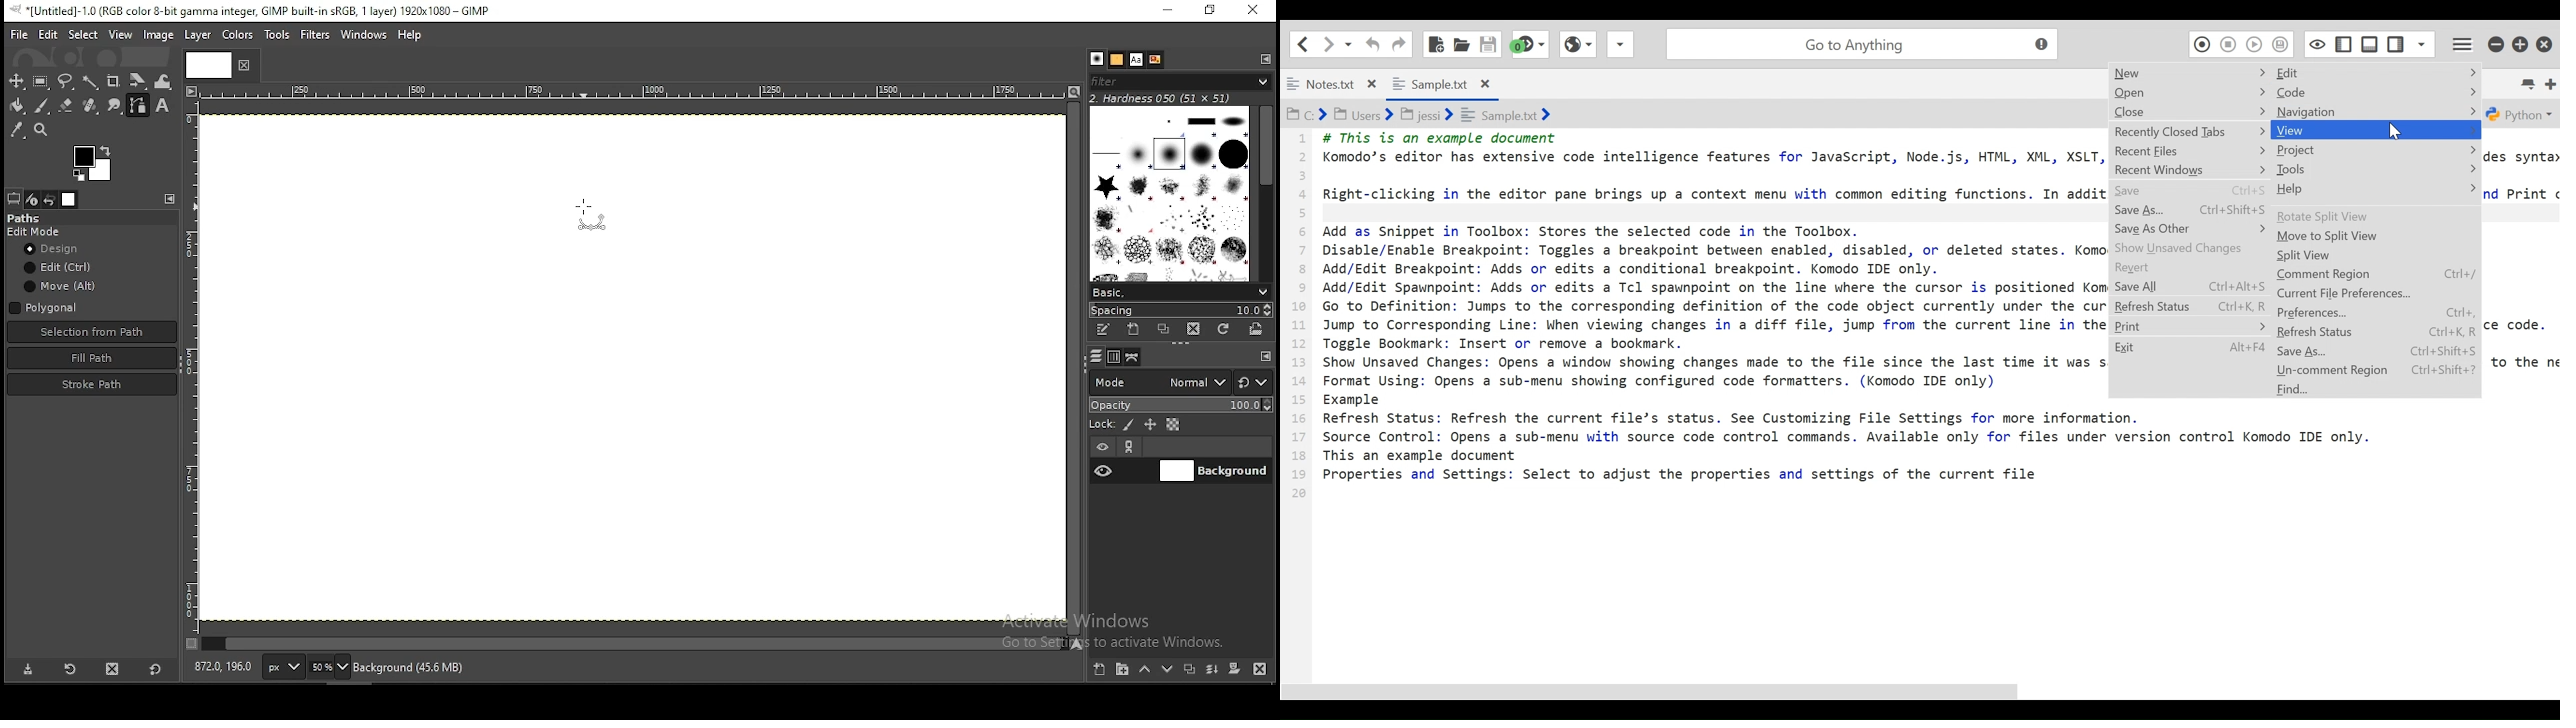  What do you see at coordinates (60, 268) in the screenshot?
I see `edit` at bounding box center [60, 268].